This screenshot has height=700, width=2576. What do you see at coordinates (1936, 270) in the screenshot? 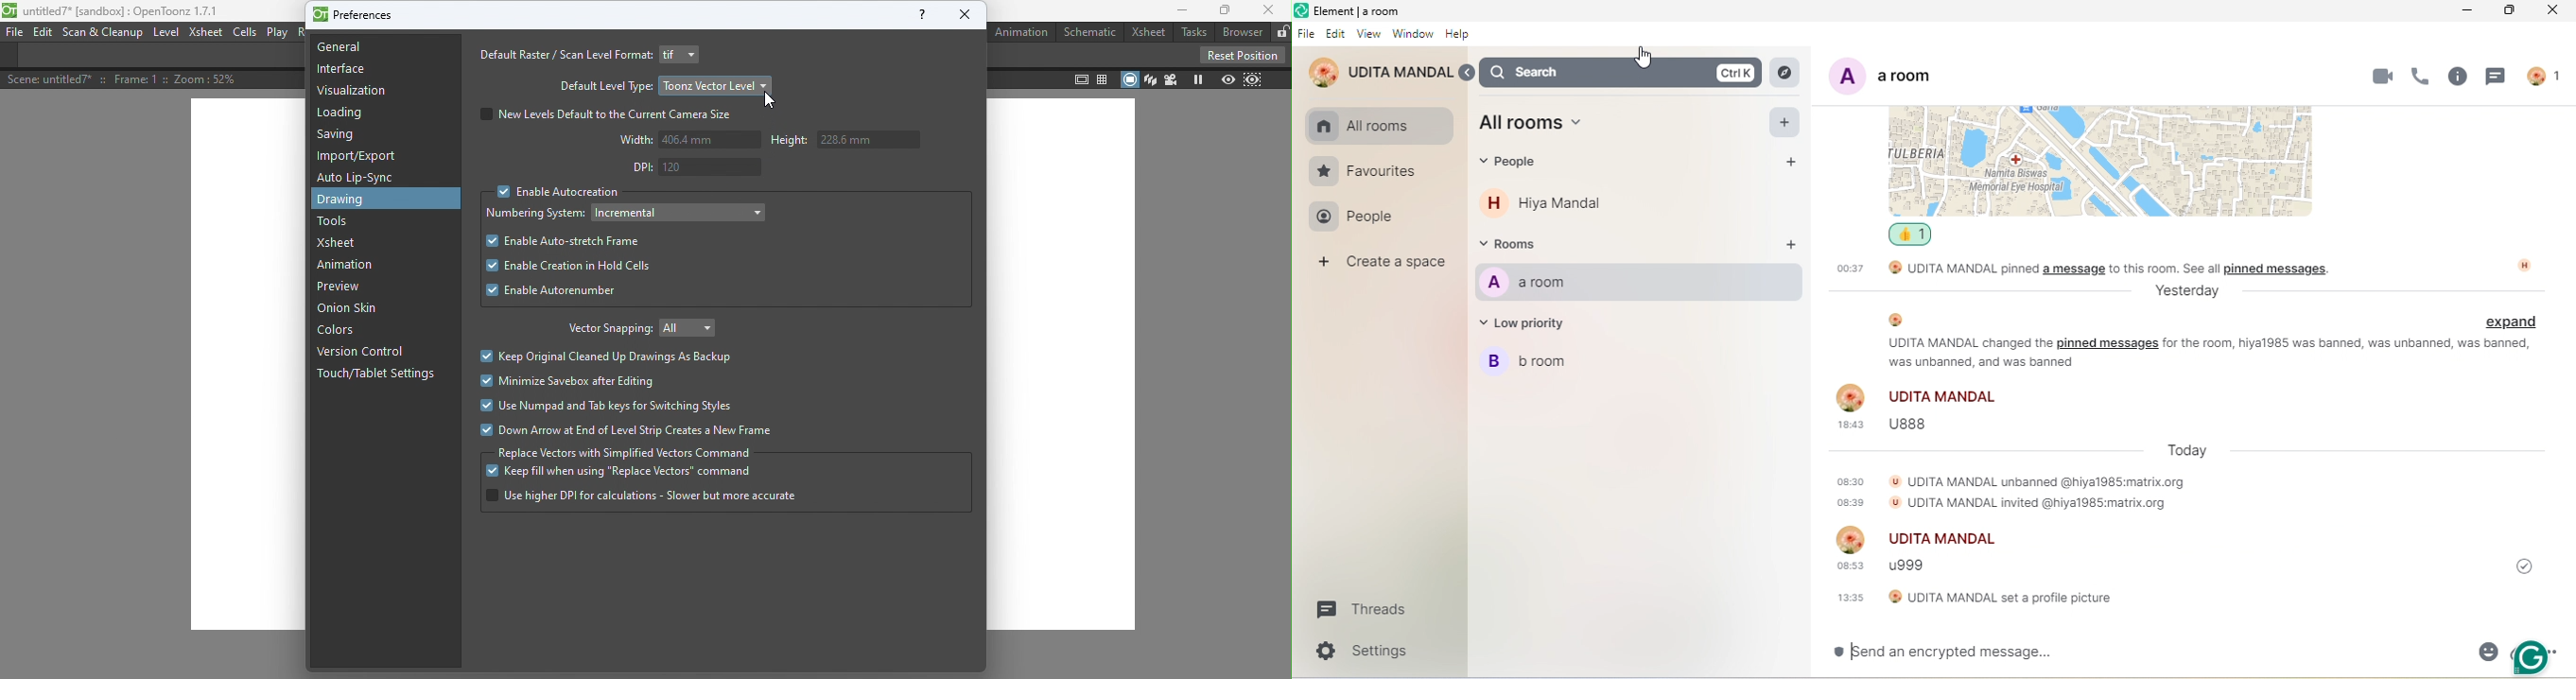
I see `00:37  UDITA MANDAL pinned` at bounding box center [1936, 270].